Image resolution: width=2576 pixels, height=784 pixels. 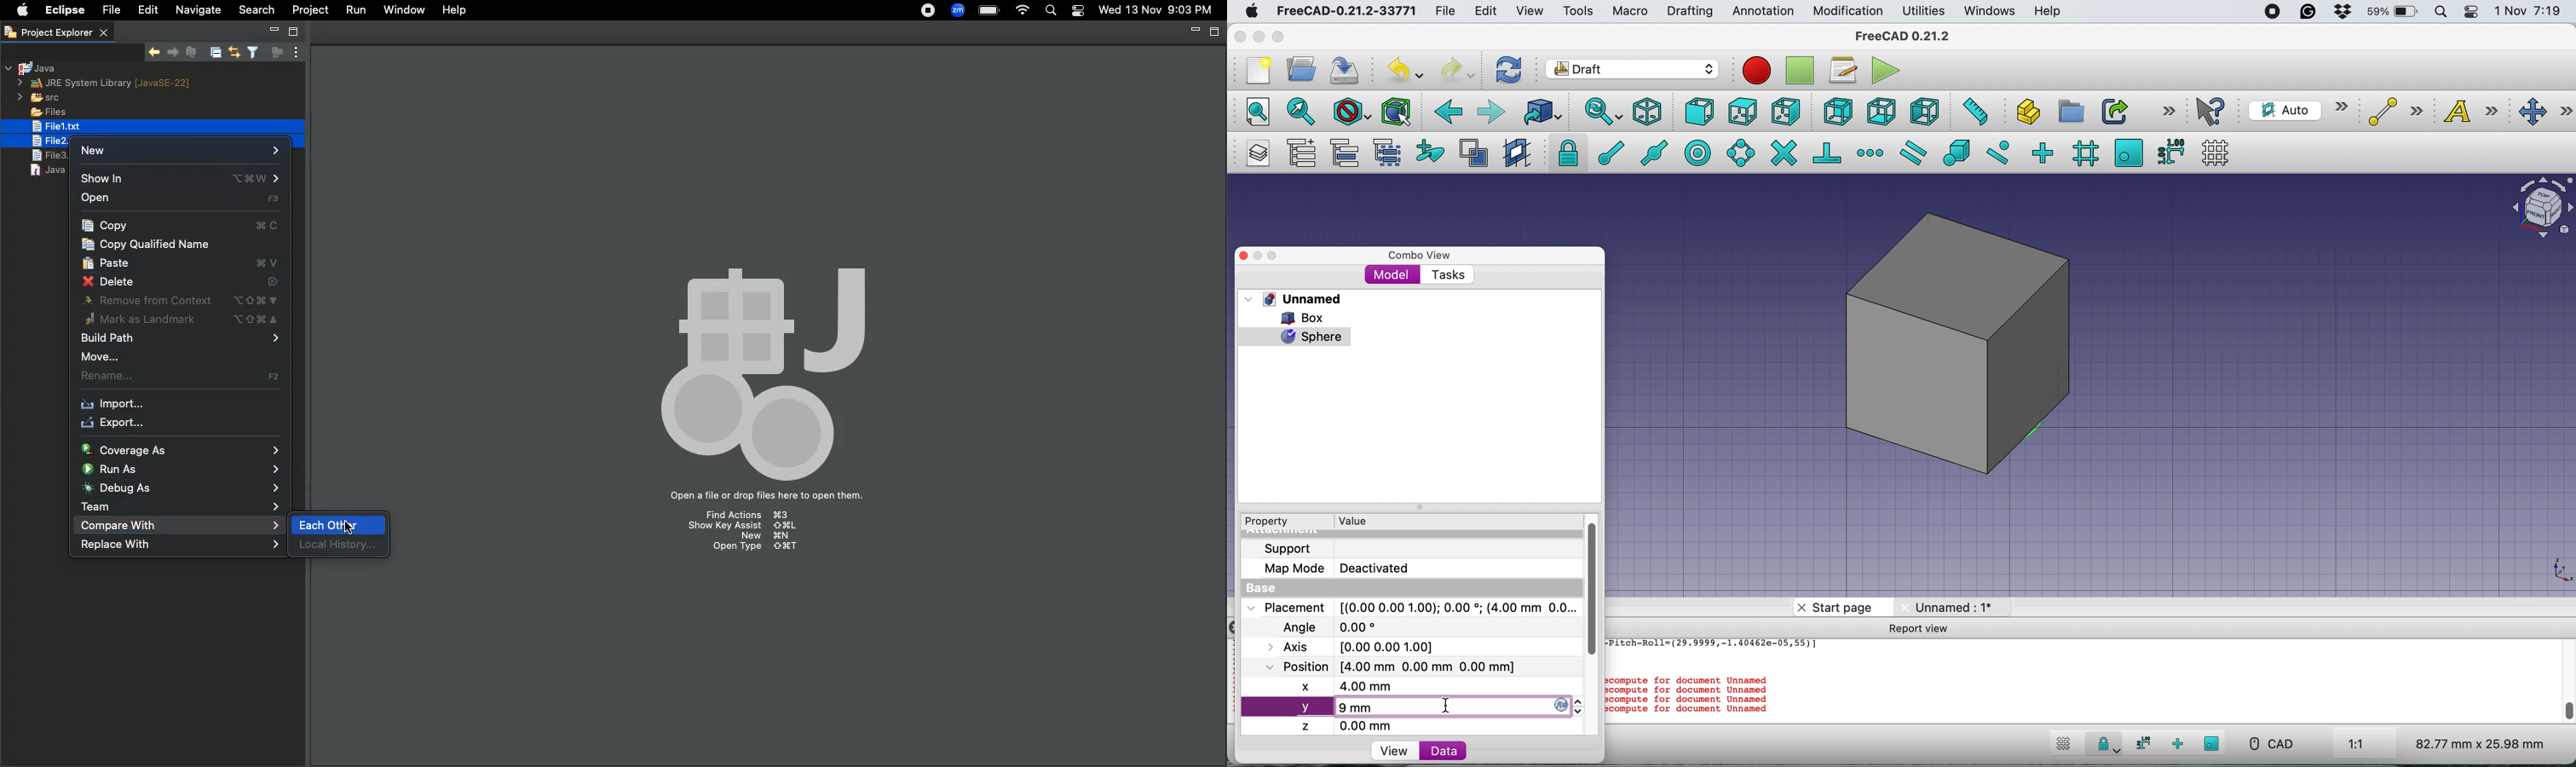 I want to click on view, so click(x=1534, y=11).